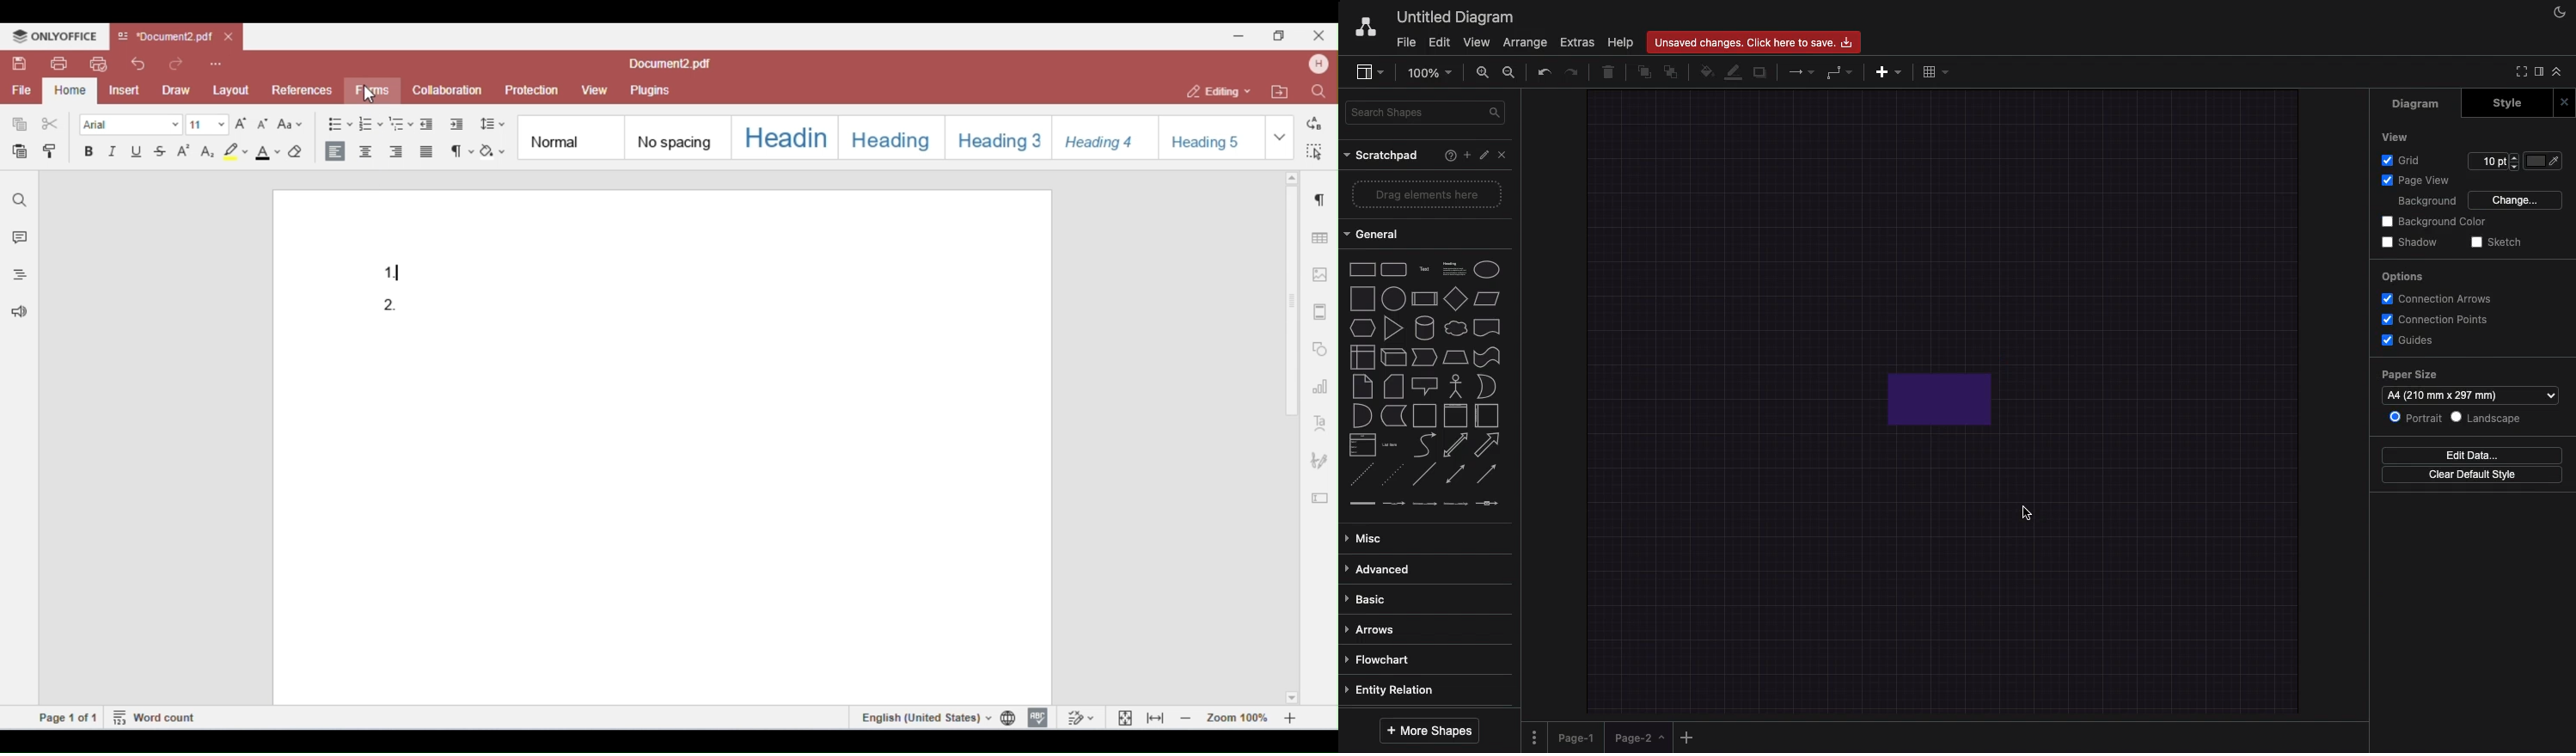  I want to click on Close, so click(1505, 156).